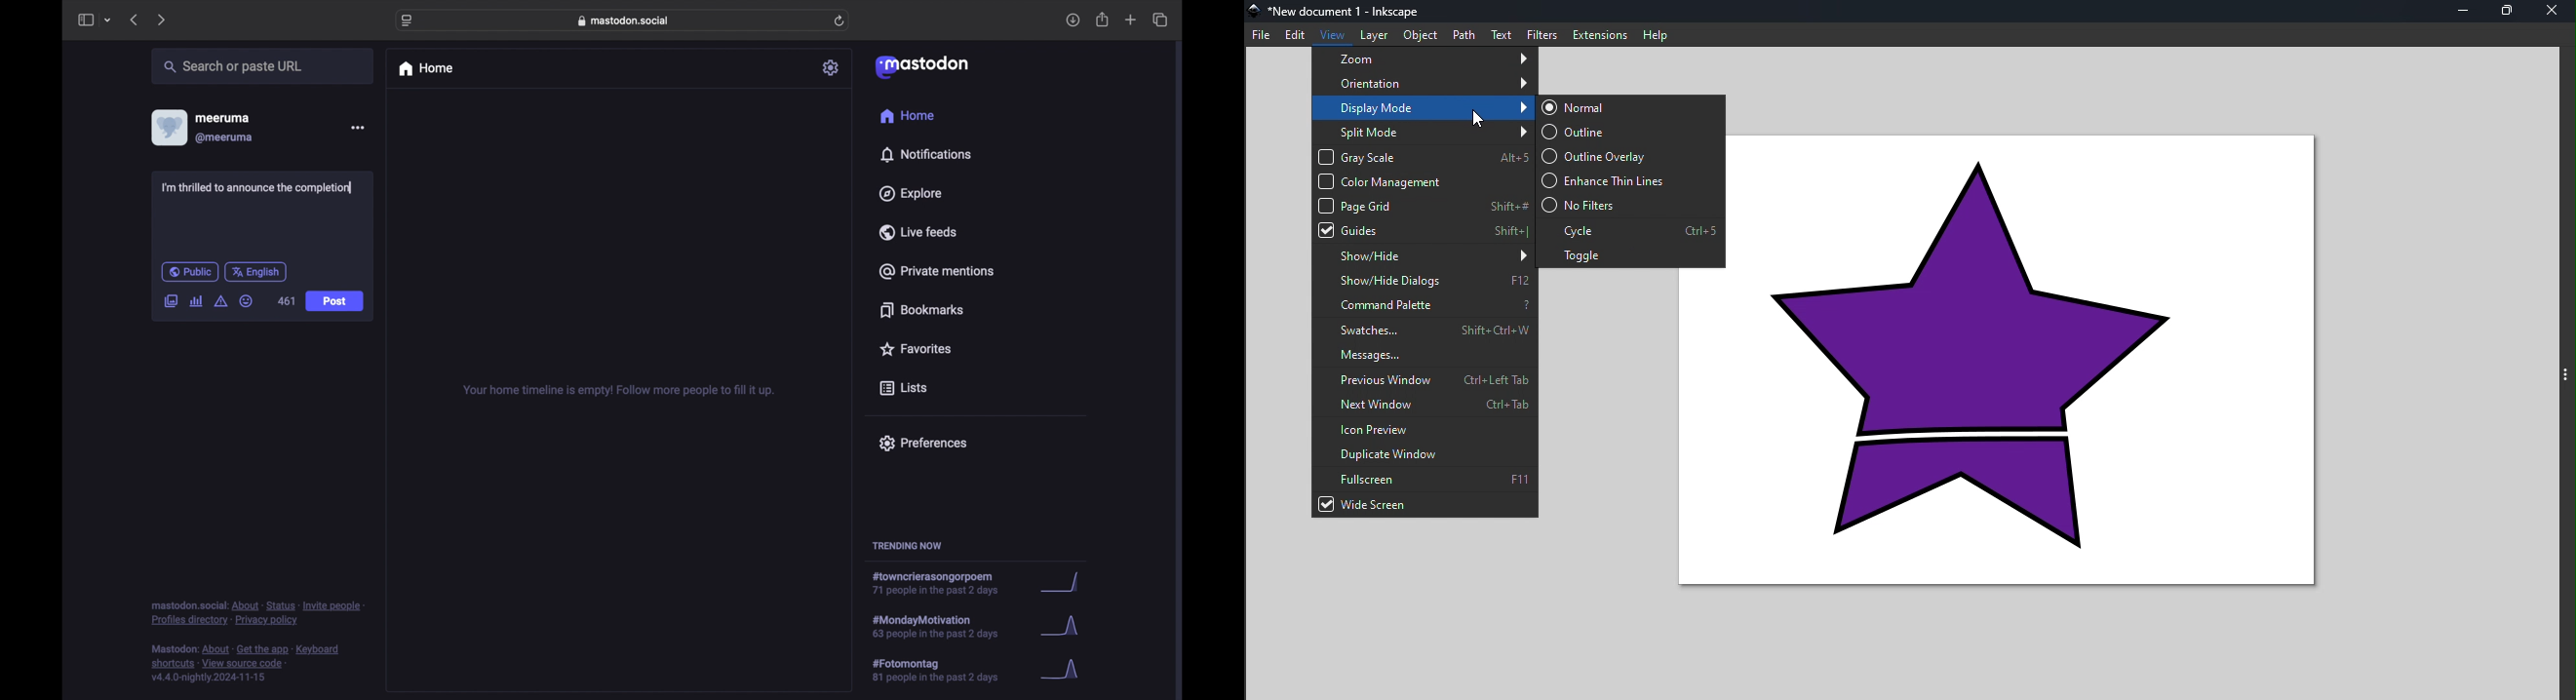  Describe the element at coordinates (85, 19) in the screenshot. I see `side bar` at that location.